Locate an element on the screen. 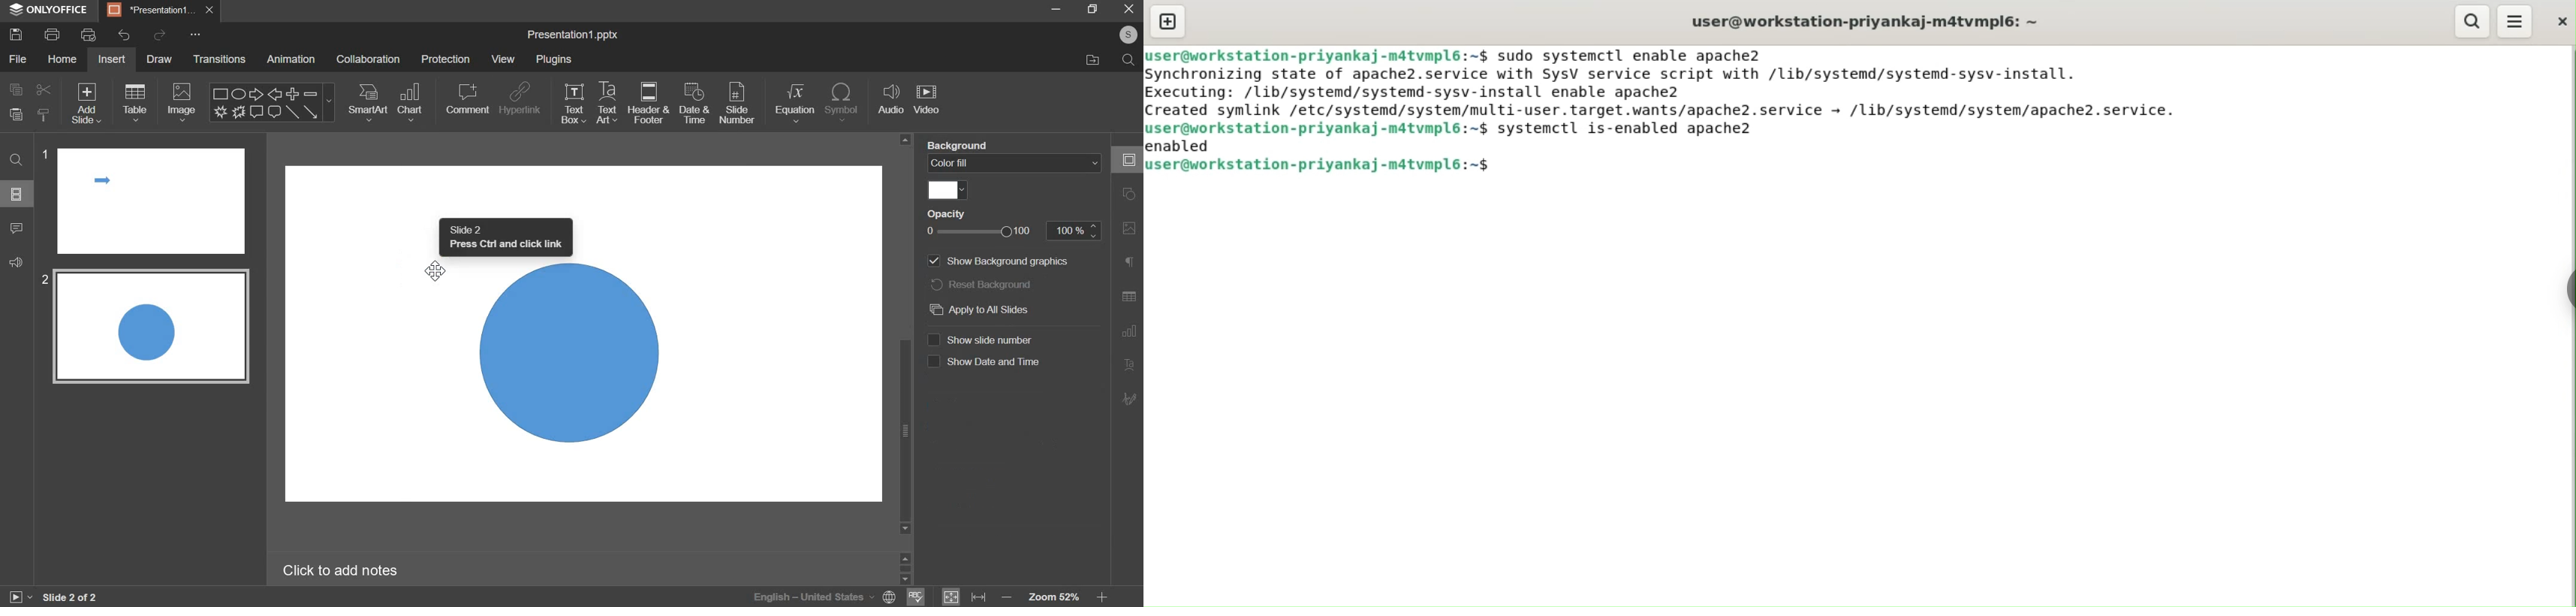 This screenshot has height=616, width=2576. date & time is located at coordinates (696, 105).